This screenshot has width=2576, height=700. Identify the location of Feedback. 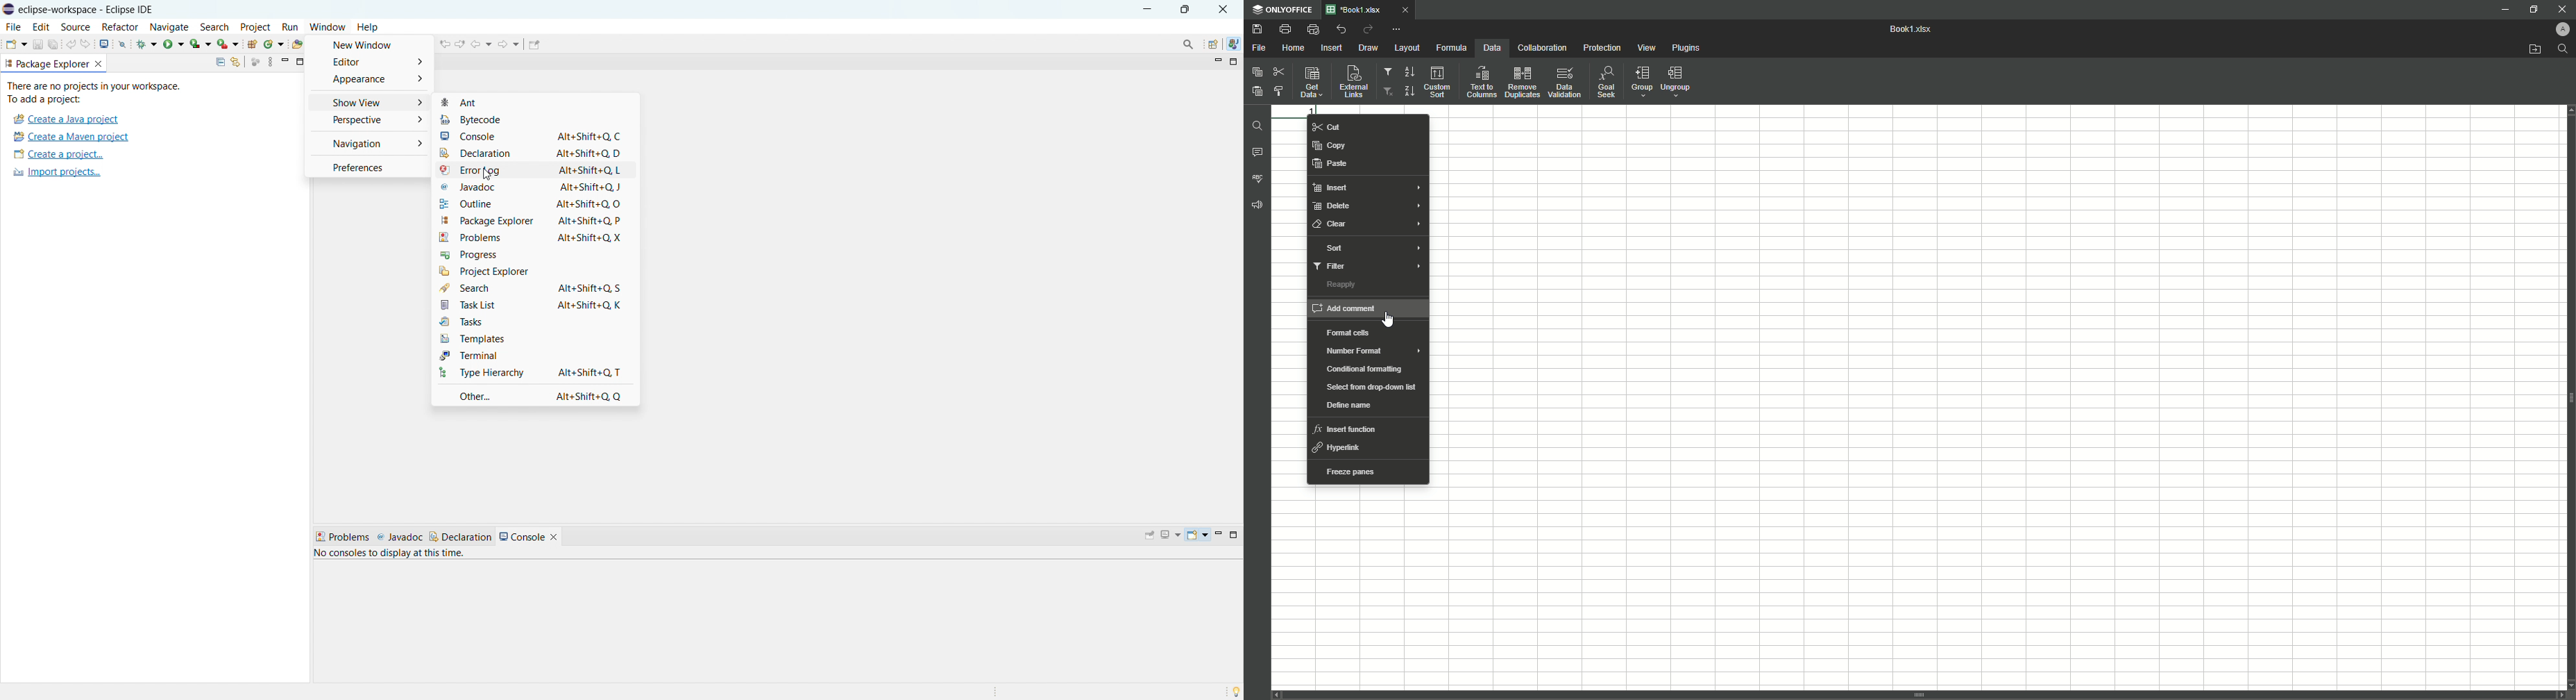
(1259, 209).